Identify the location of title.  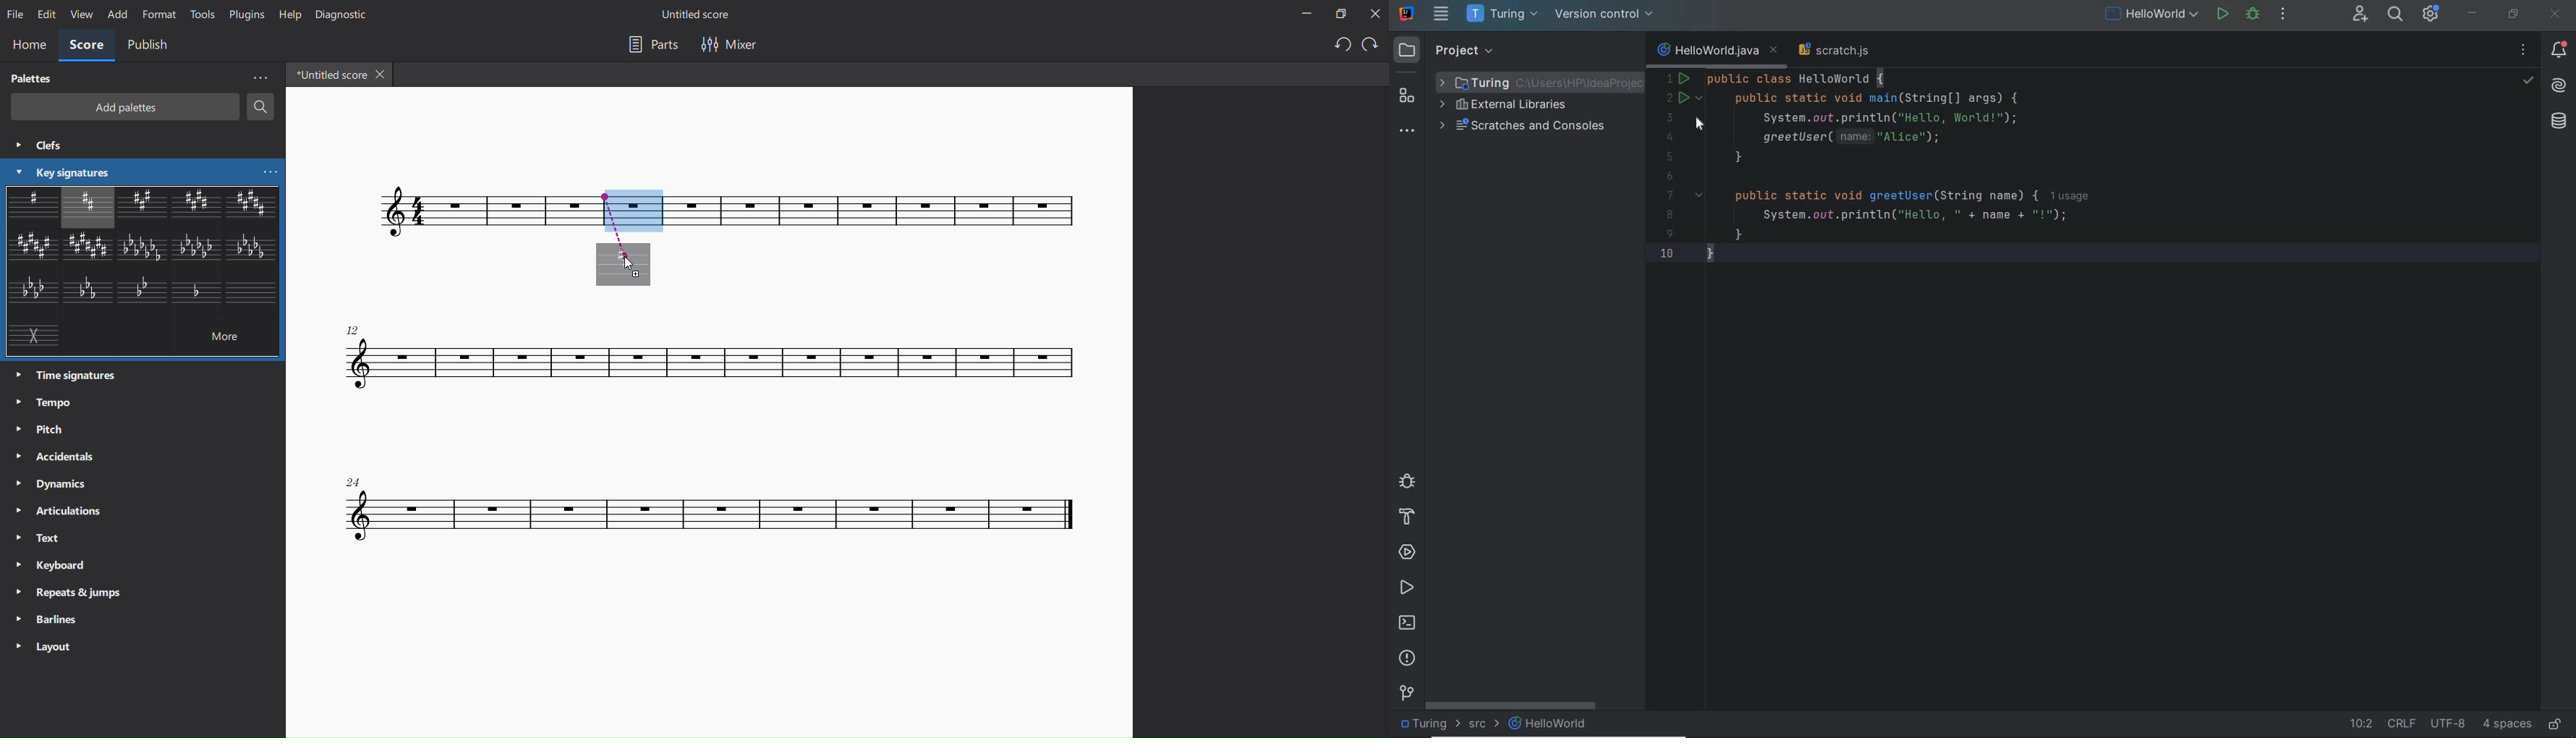
(695, 15).